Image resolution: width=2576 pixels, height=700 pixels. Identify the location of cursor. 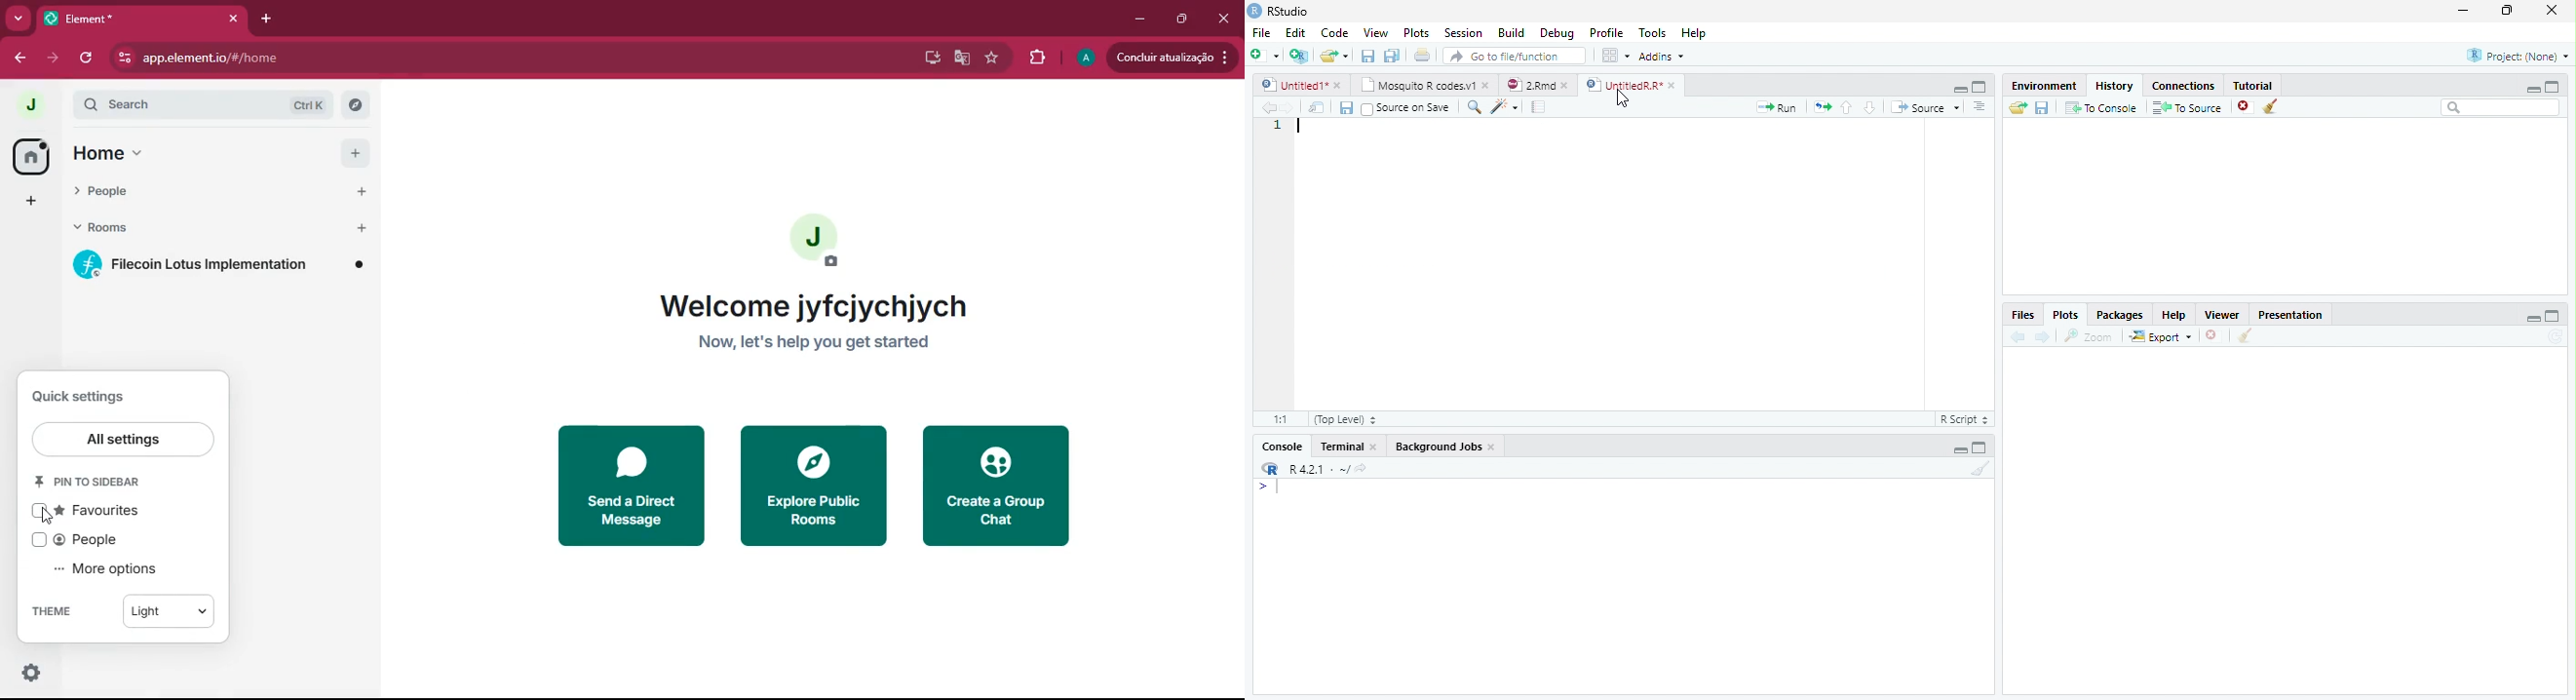
(1621, 98).